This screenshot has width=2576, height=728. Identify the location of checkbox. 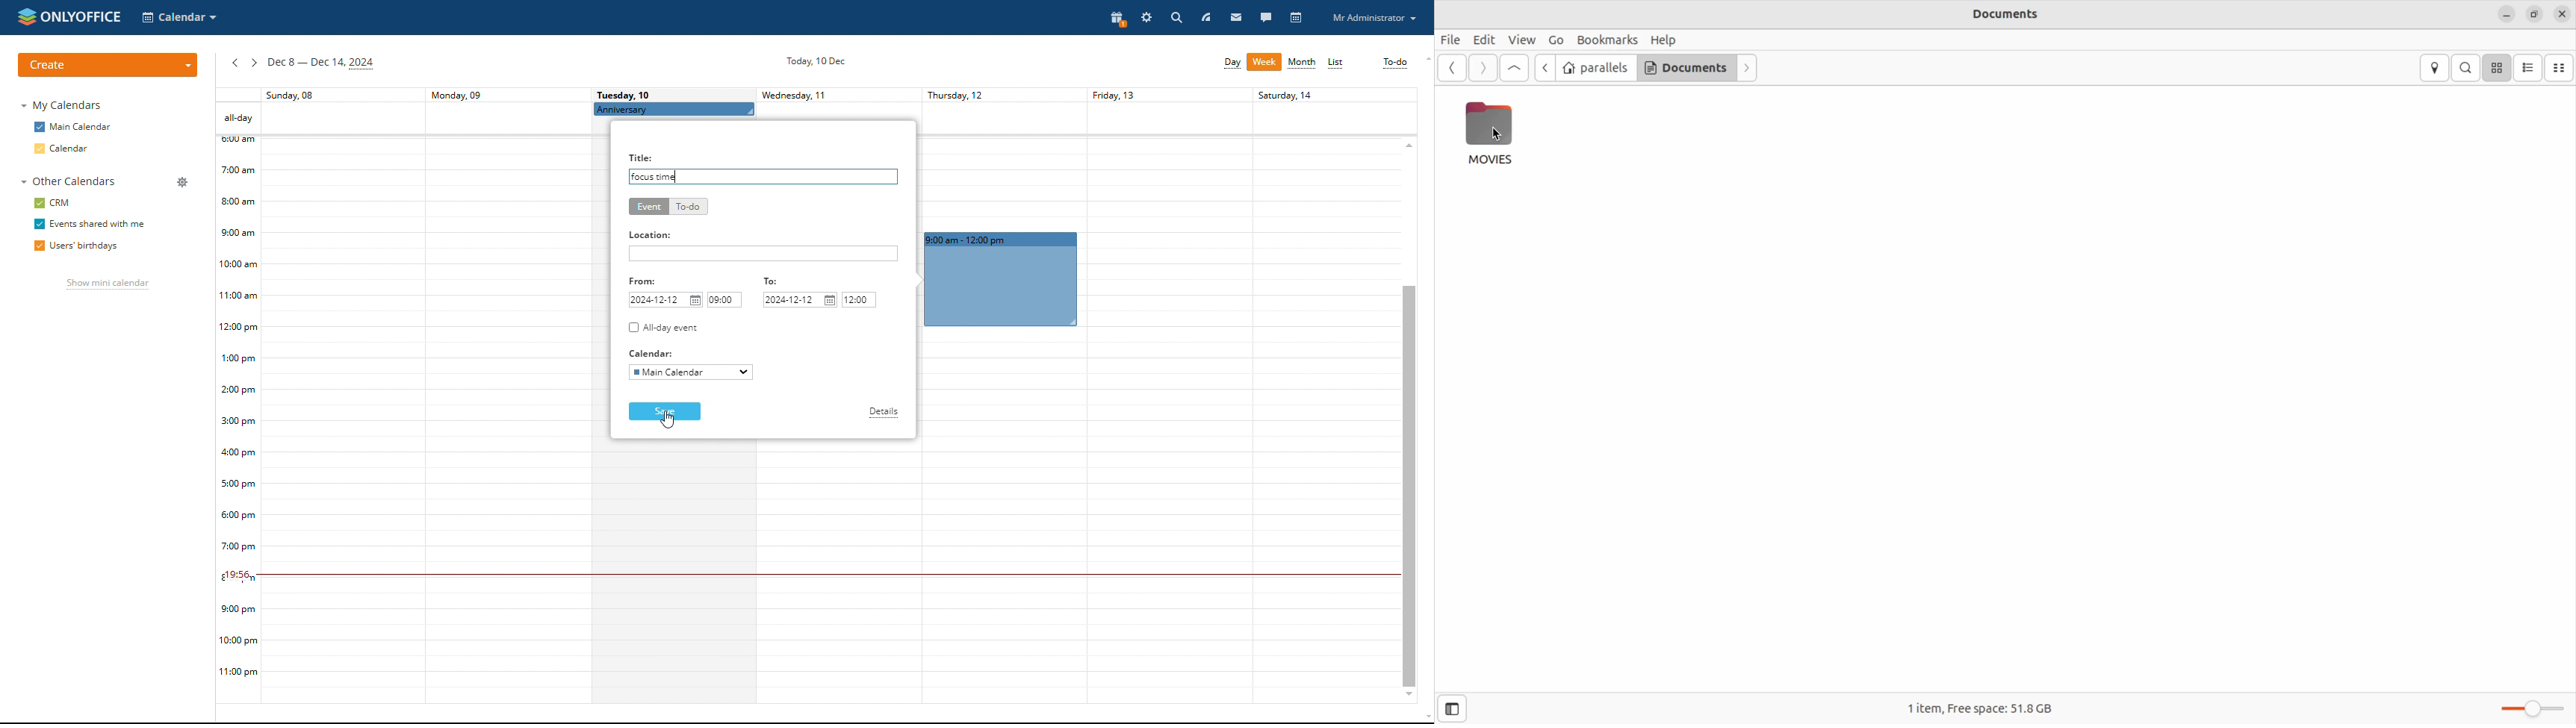
(38, 202).